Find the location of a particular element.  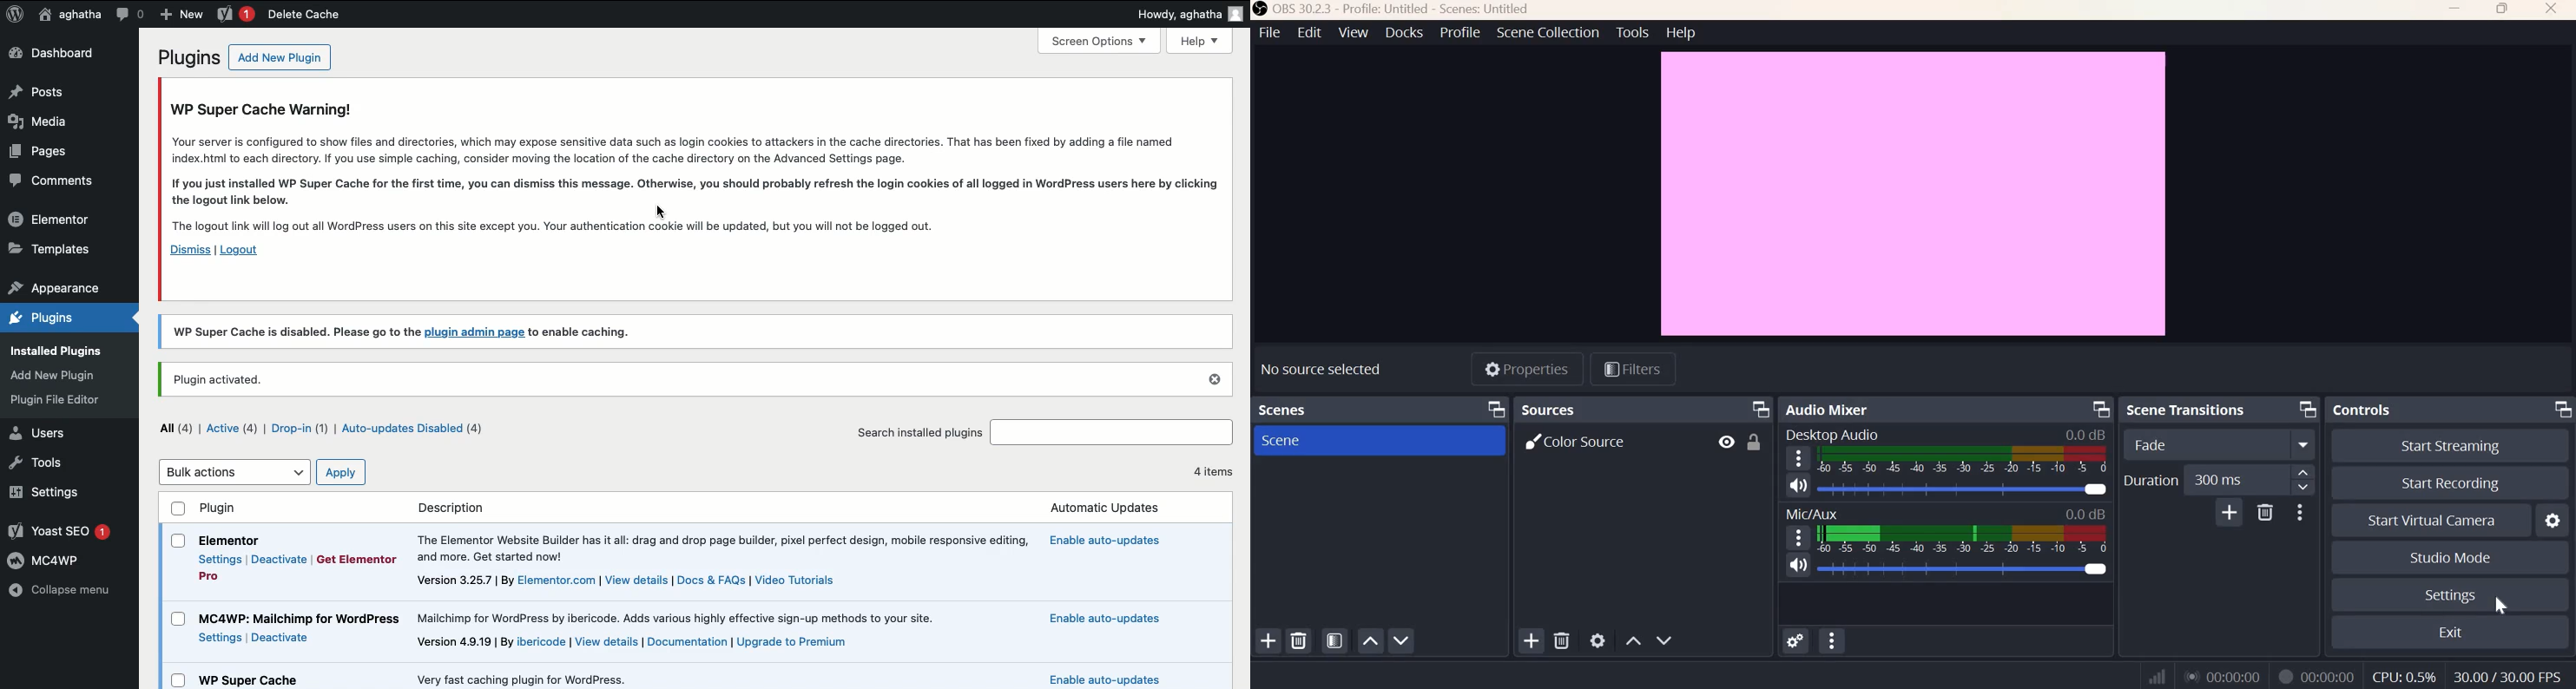

Start streaming is located at coordinates (2443, 445).